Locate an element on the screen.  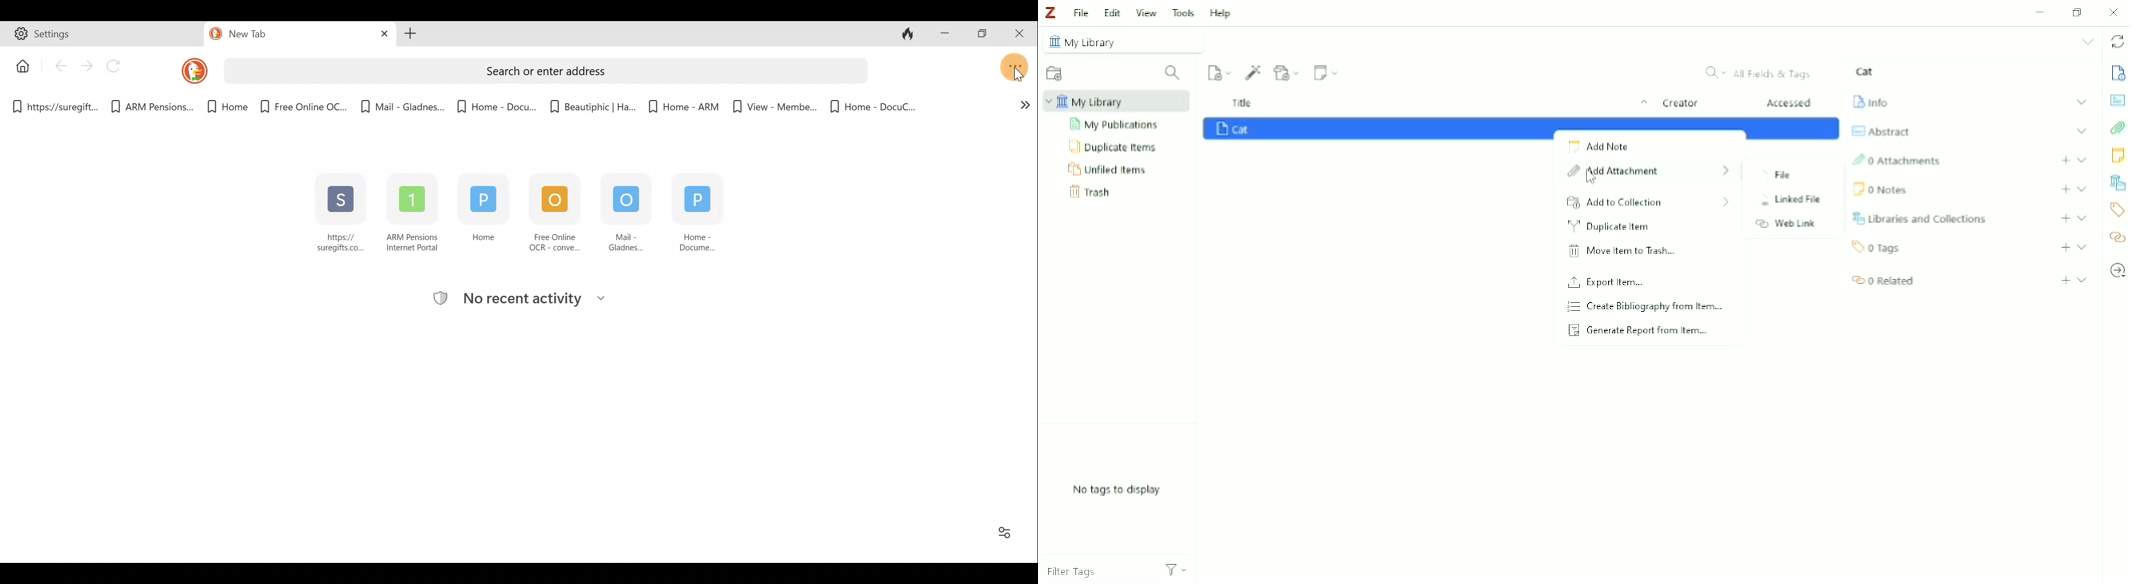
https:// suregifts.com is located at coordinates (342, 211).